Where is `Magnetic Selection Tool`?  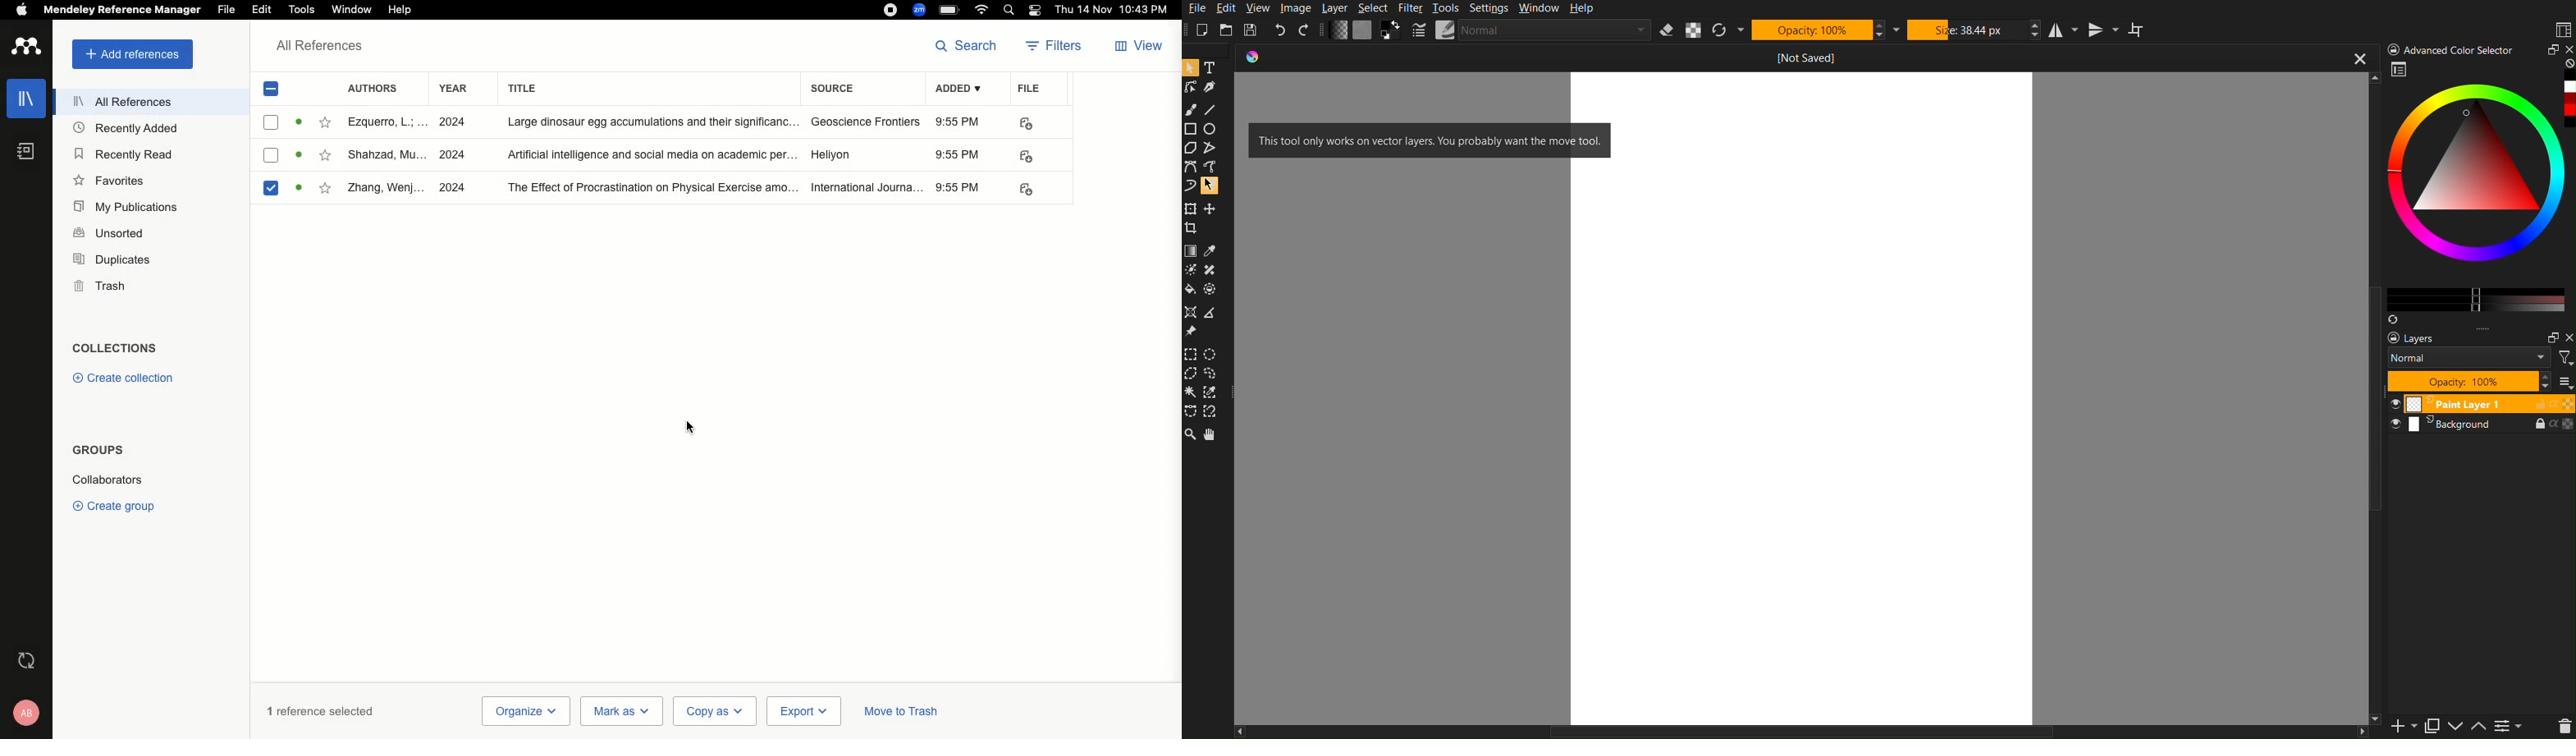 Magnetic Selection Tool is located at coordinates (1216, 412).